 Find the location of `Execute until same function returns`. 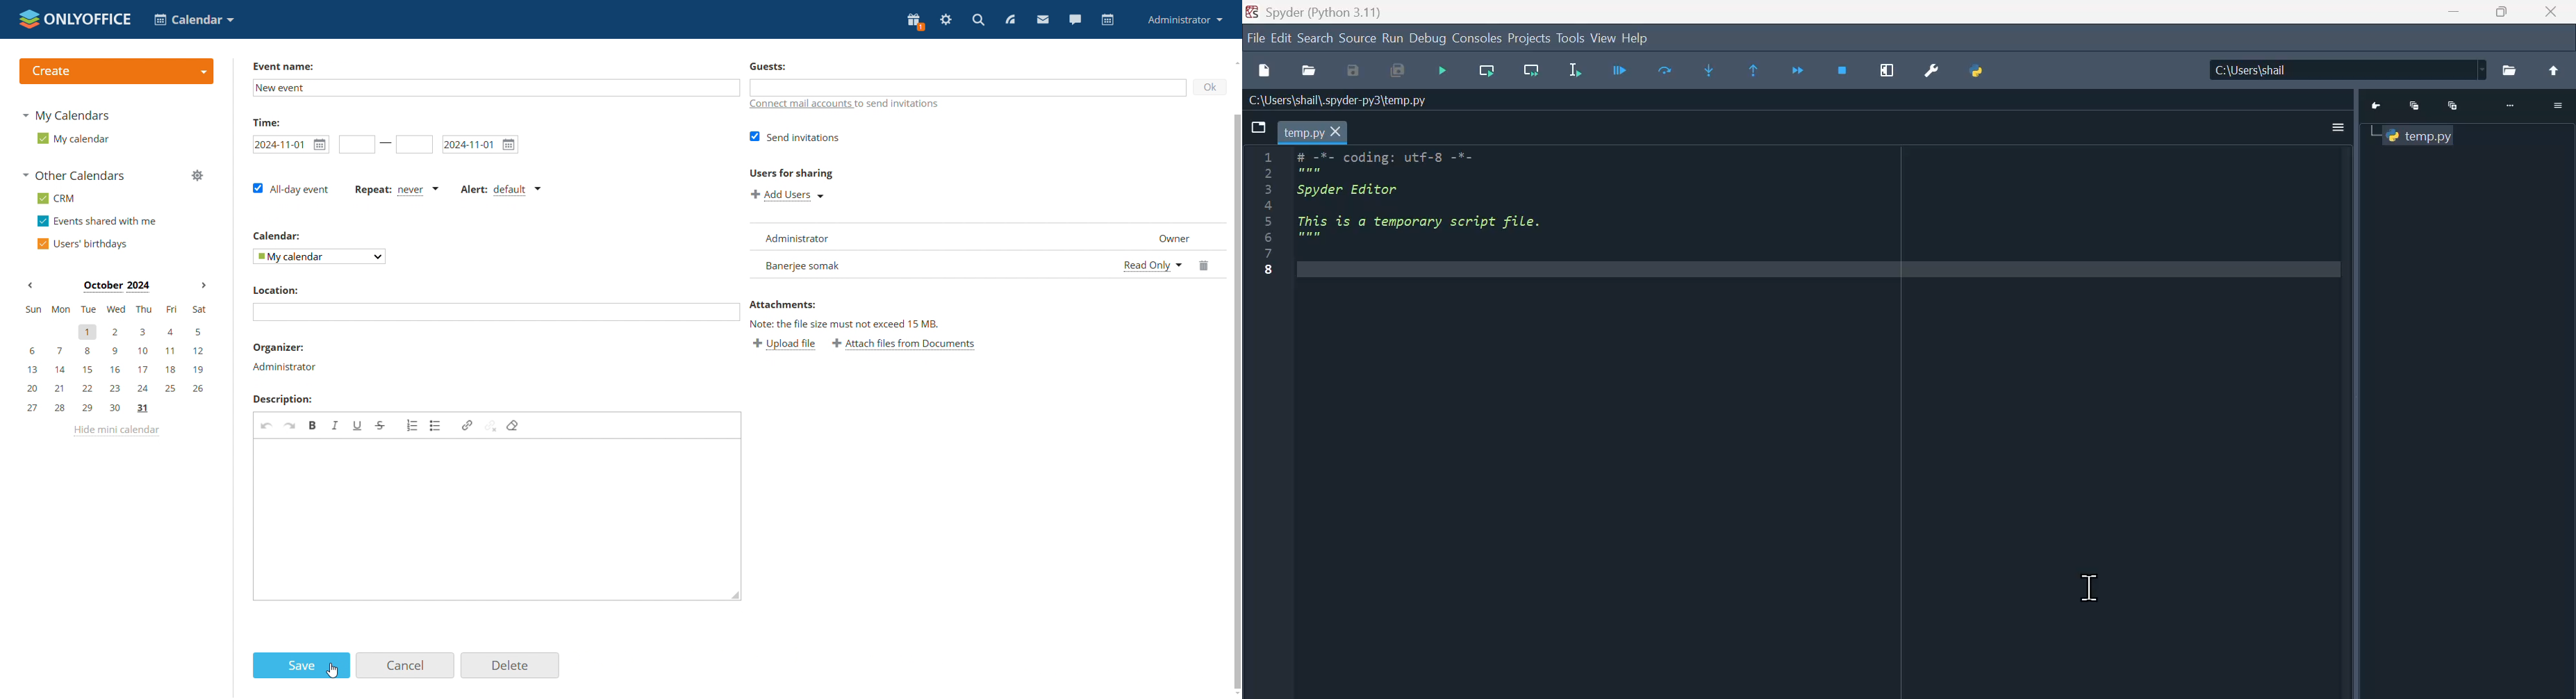

Execute until same function returns is located at coordinates (1751, 69).